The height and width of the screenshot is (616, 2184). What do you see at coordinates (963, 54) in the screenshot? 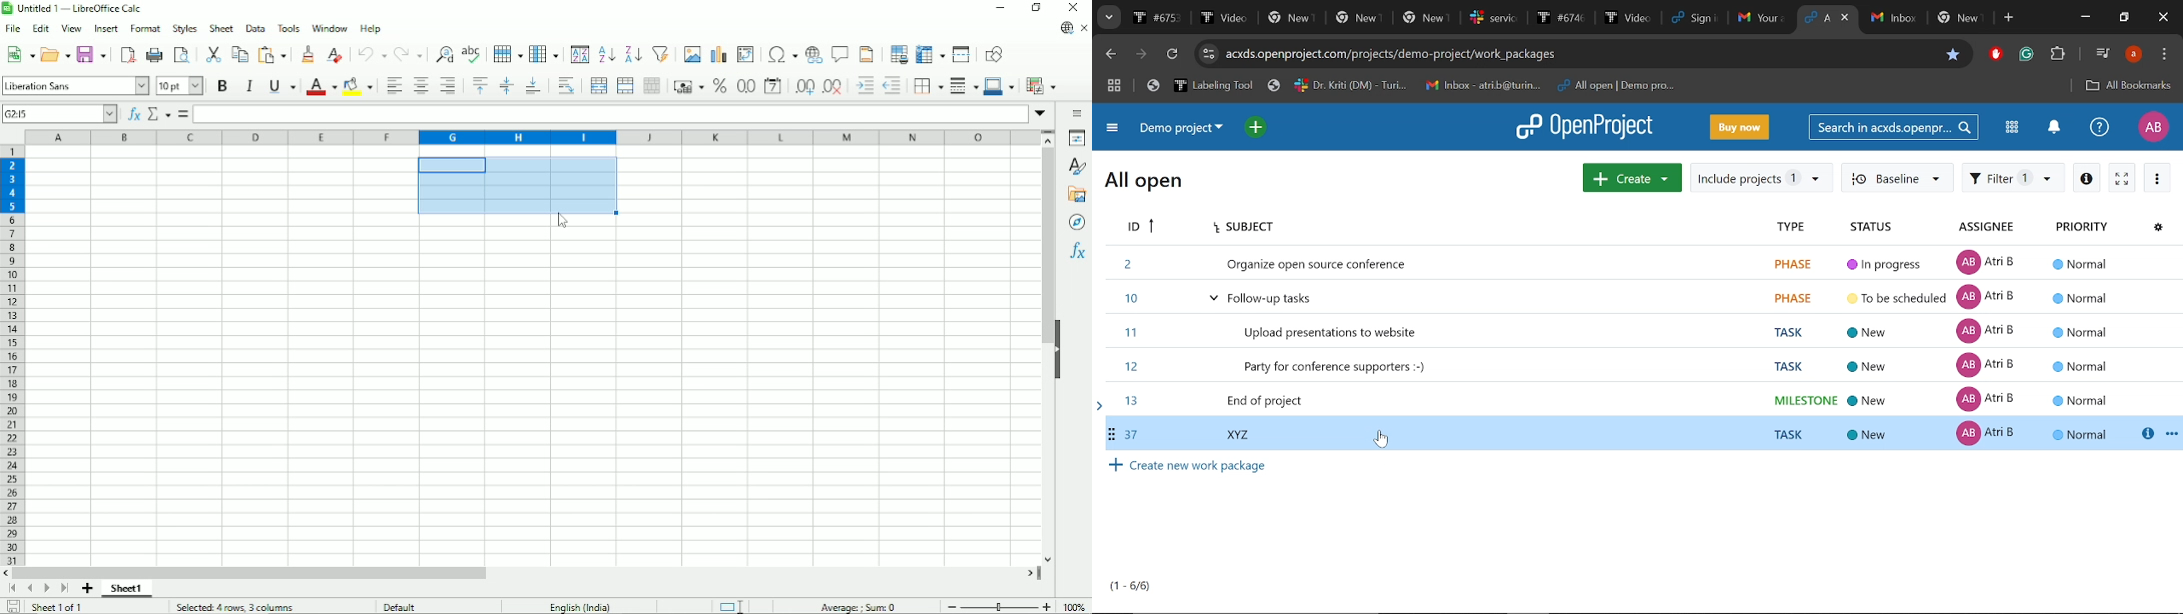
I see `Split window` at bounding box center [963, 54].